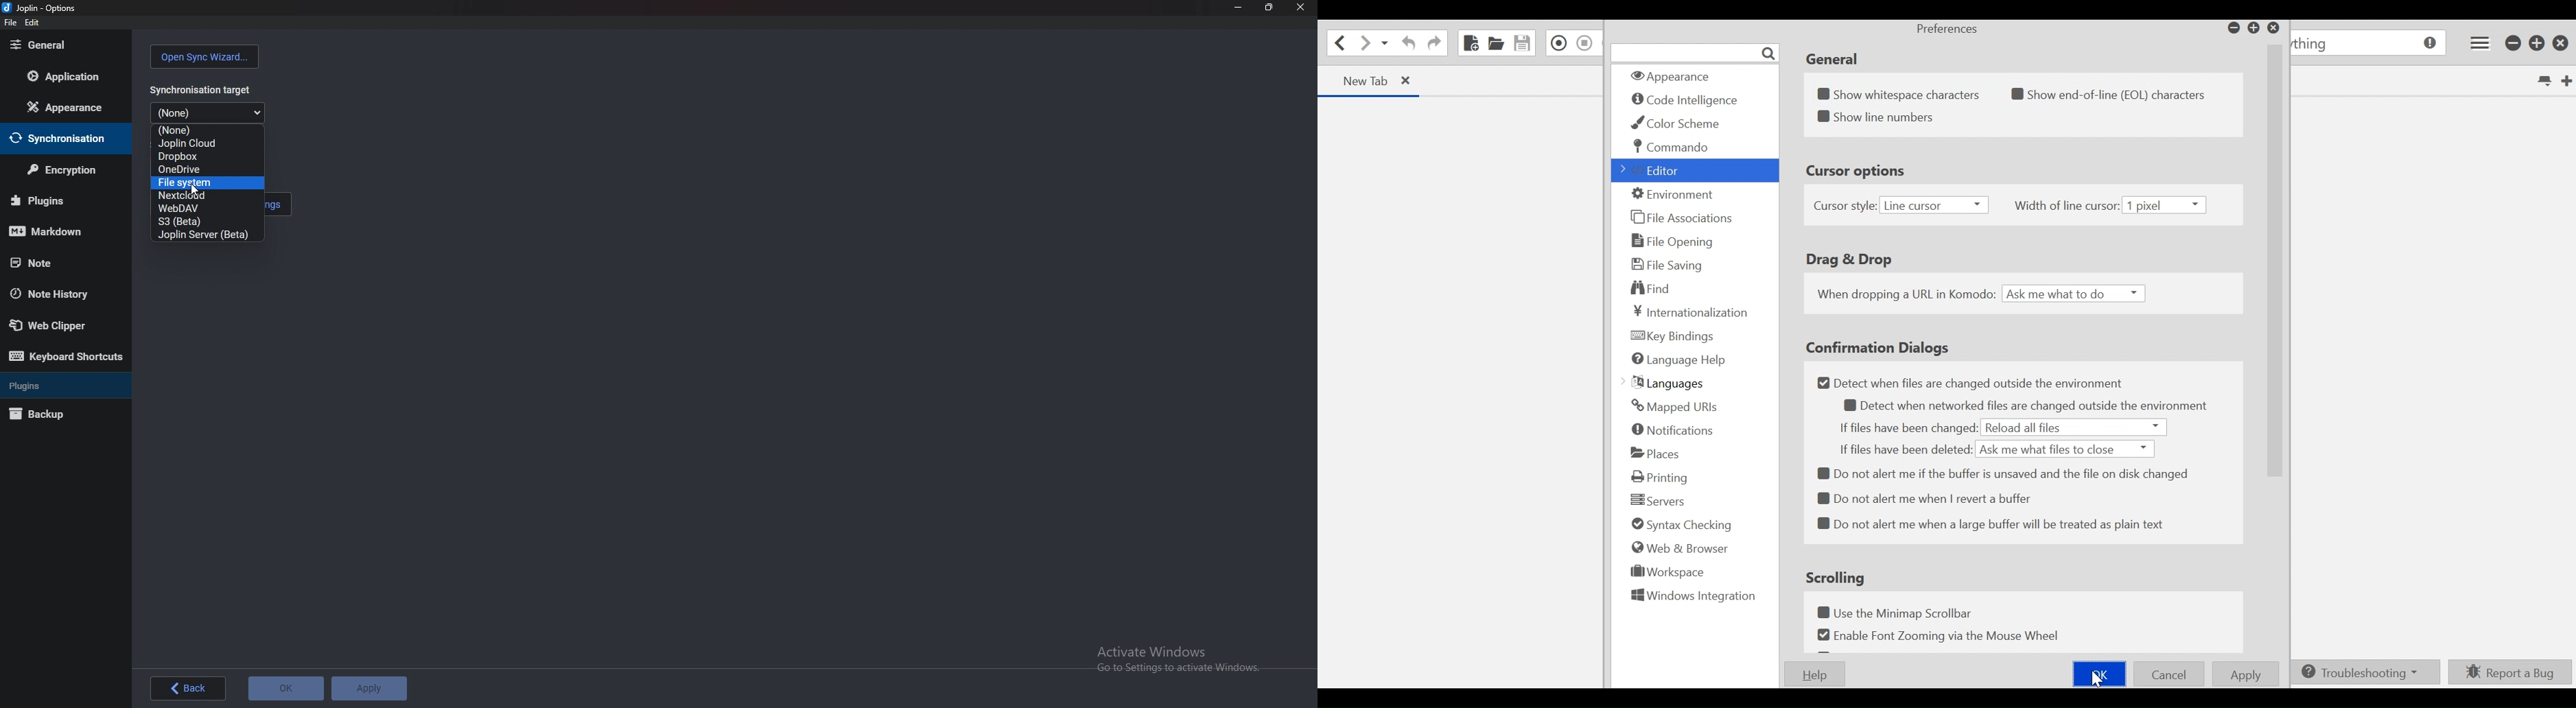 Image resolution: width=2576 pixels, height=728 pixels. I want to click on minimize, so click(2232, 27).